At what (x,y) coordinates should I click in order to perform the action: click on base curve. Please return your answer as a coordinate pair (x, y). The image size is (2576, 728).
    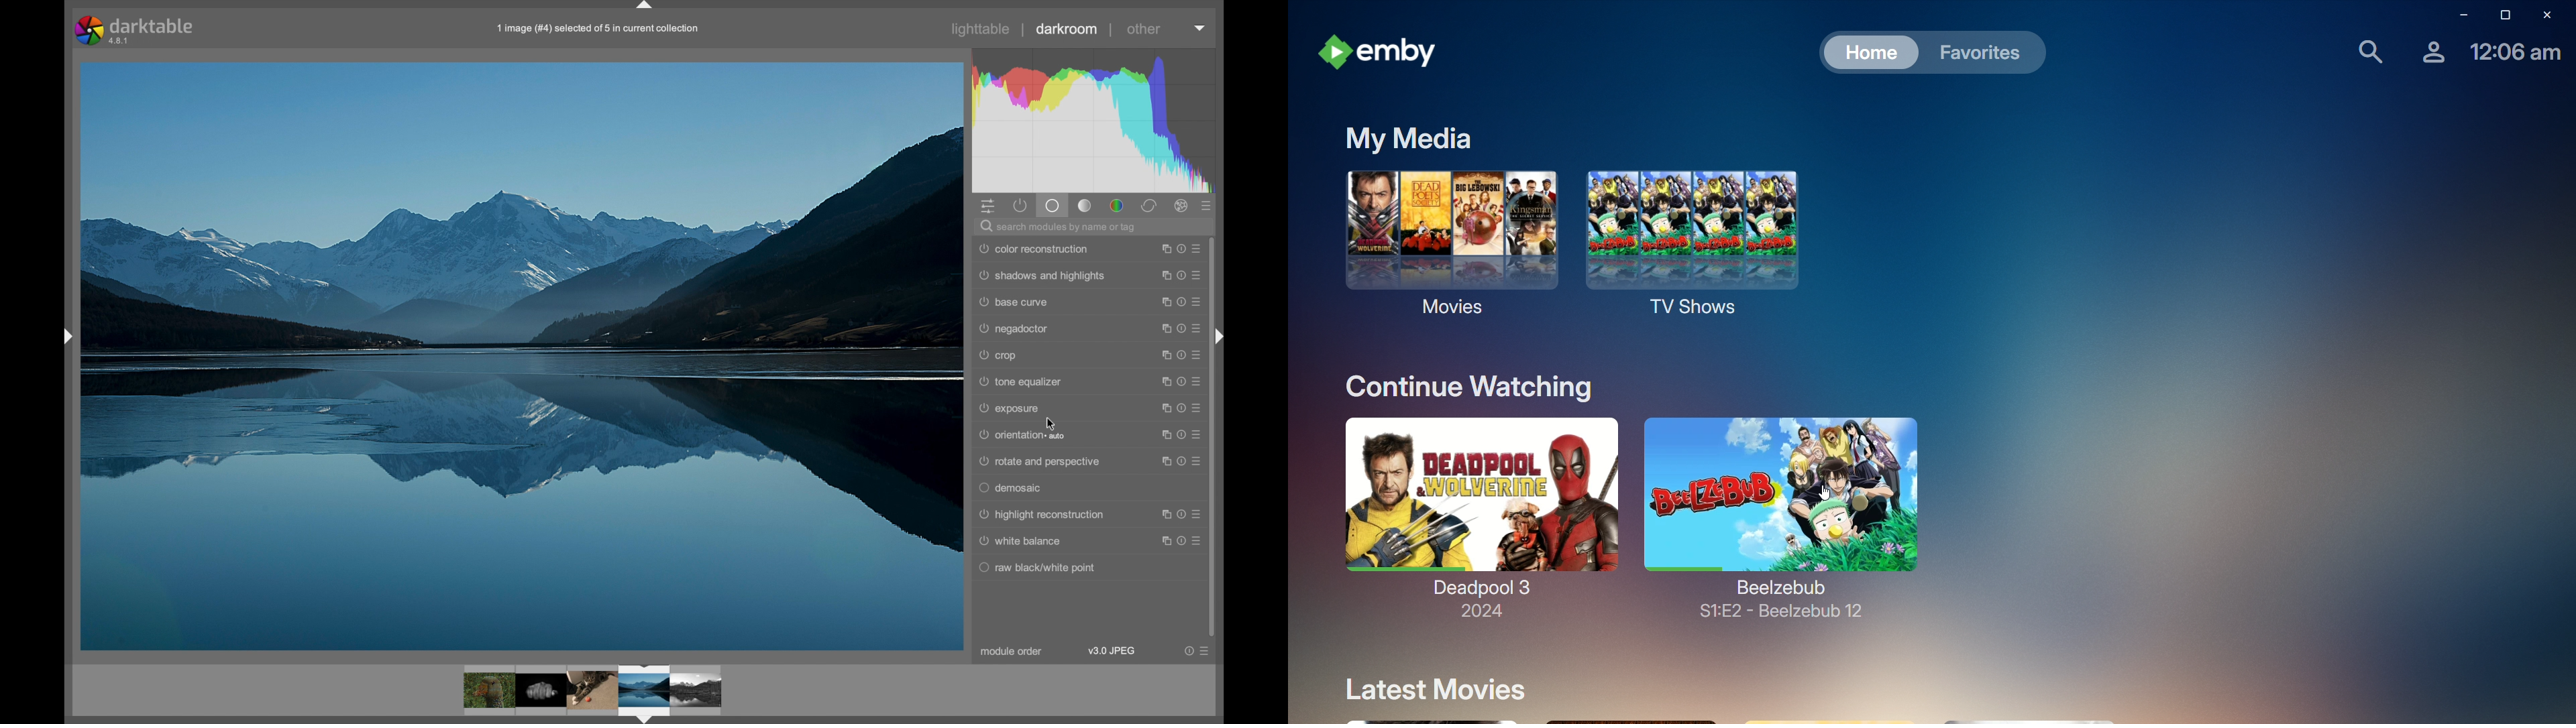
    Looking at the image, I should click on (1014, 302).